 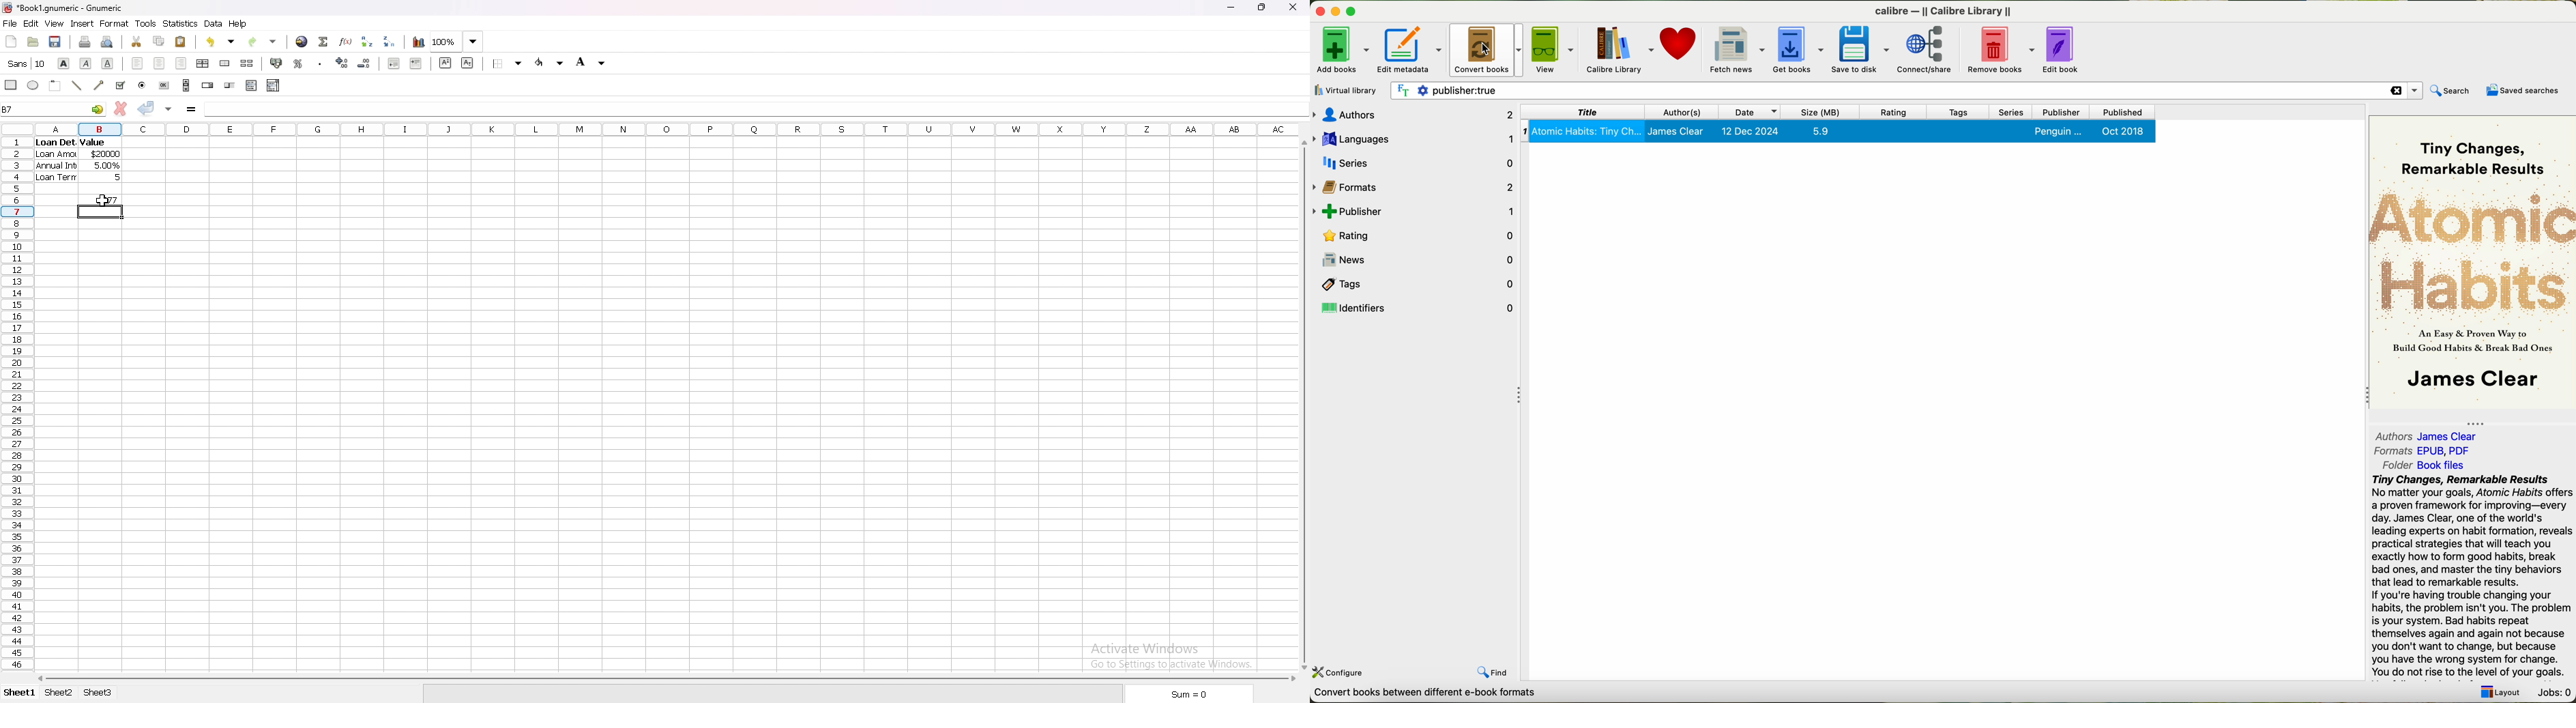 What do you see at coordinates (390, 40) in the screenshot?
I see `sort descending` at bounding box center [390, 40].